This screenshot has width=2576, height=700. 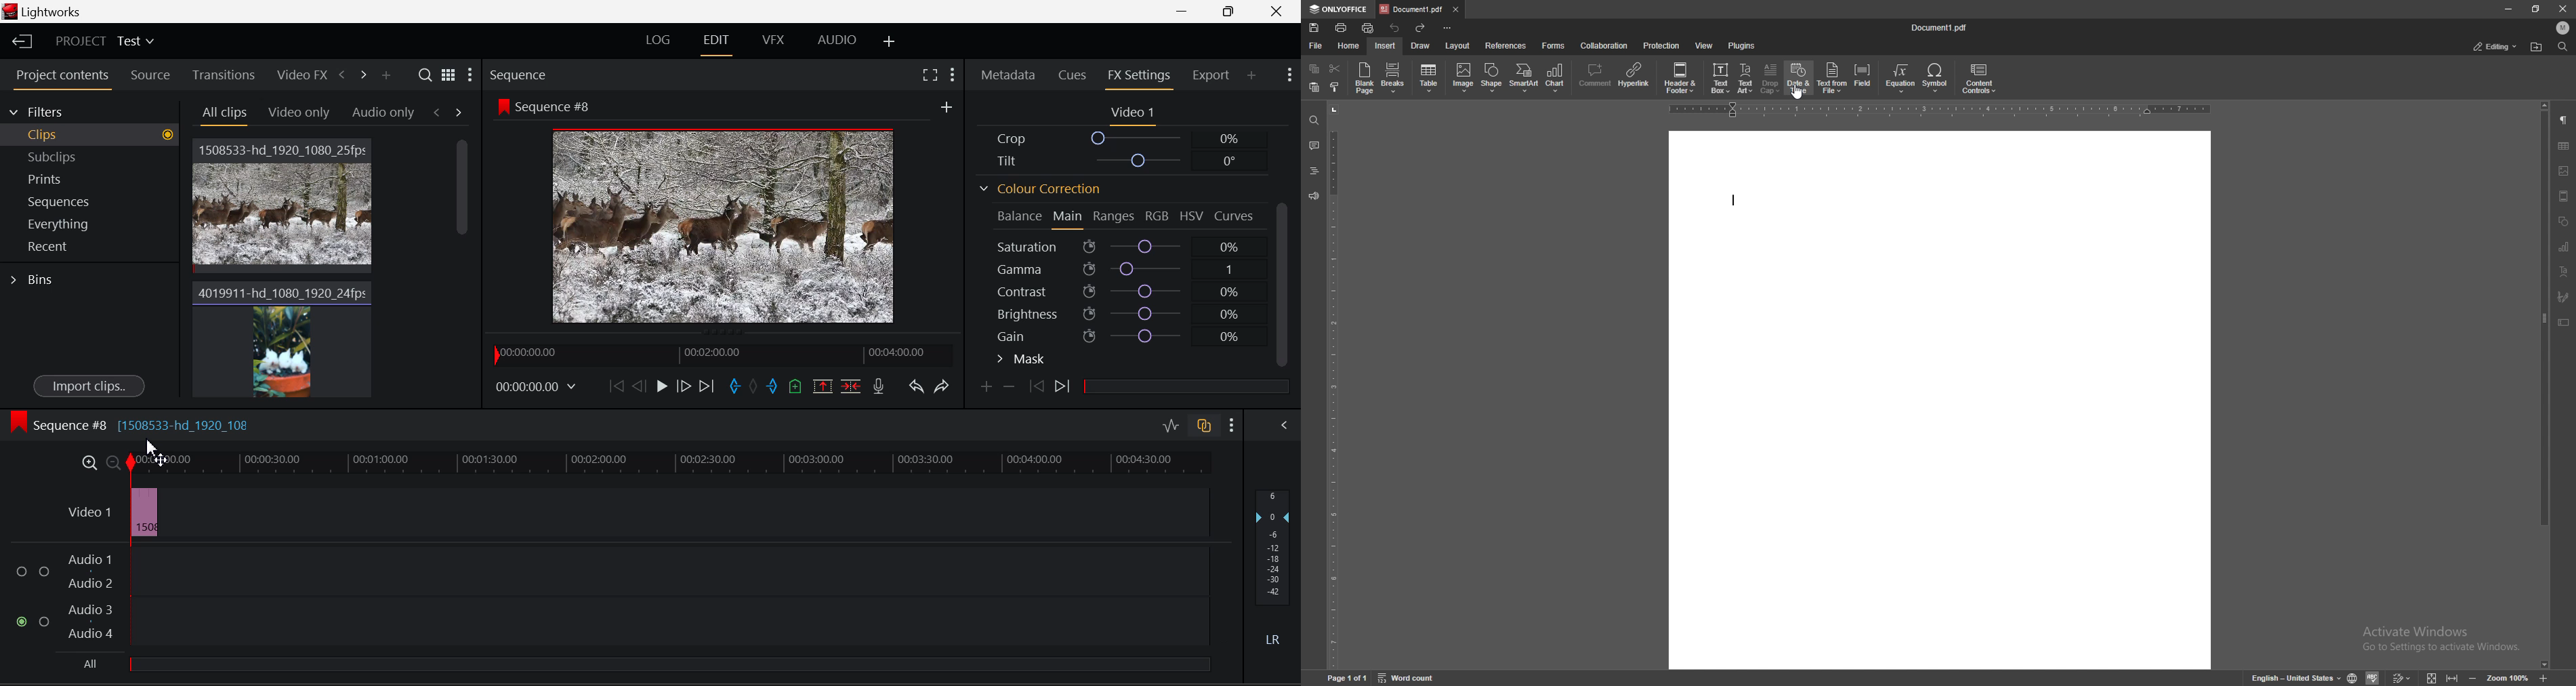 I want to click on Sequence #8 Timeline Display, so click(x=56, y=426).